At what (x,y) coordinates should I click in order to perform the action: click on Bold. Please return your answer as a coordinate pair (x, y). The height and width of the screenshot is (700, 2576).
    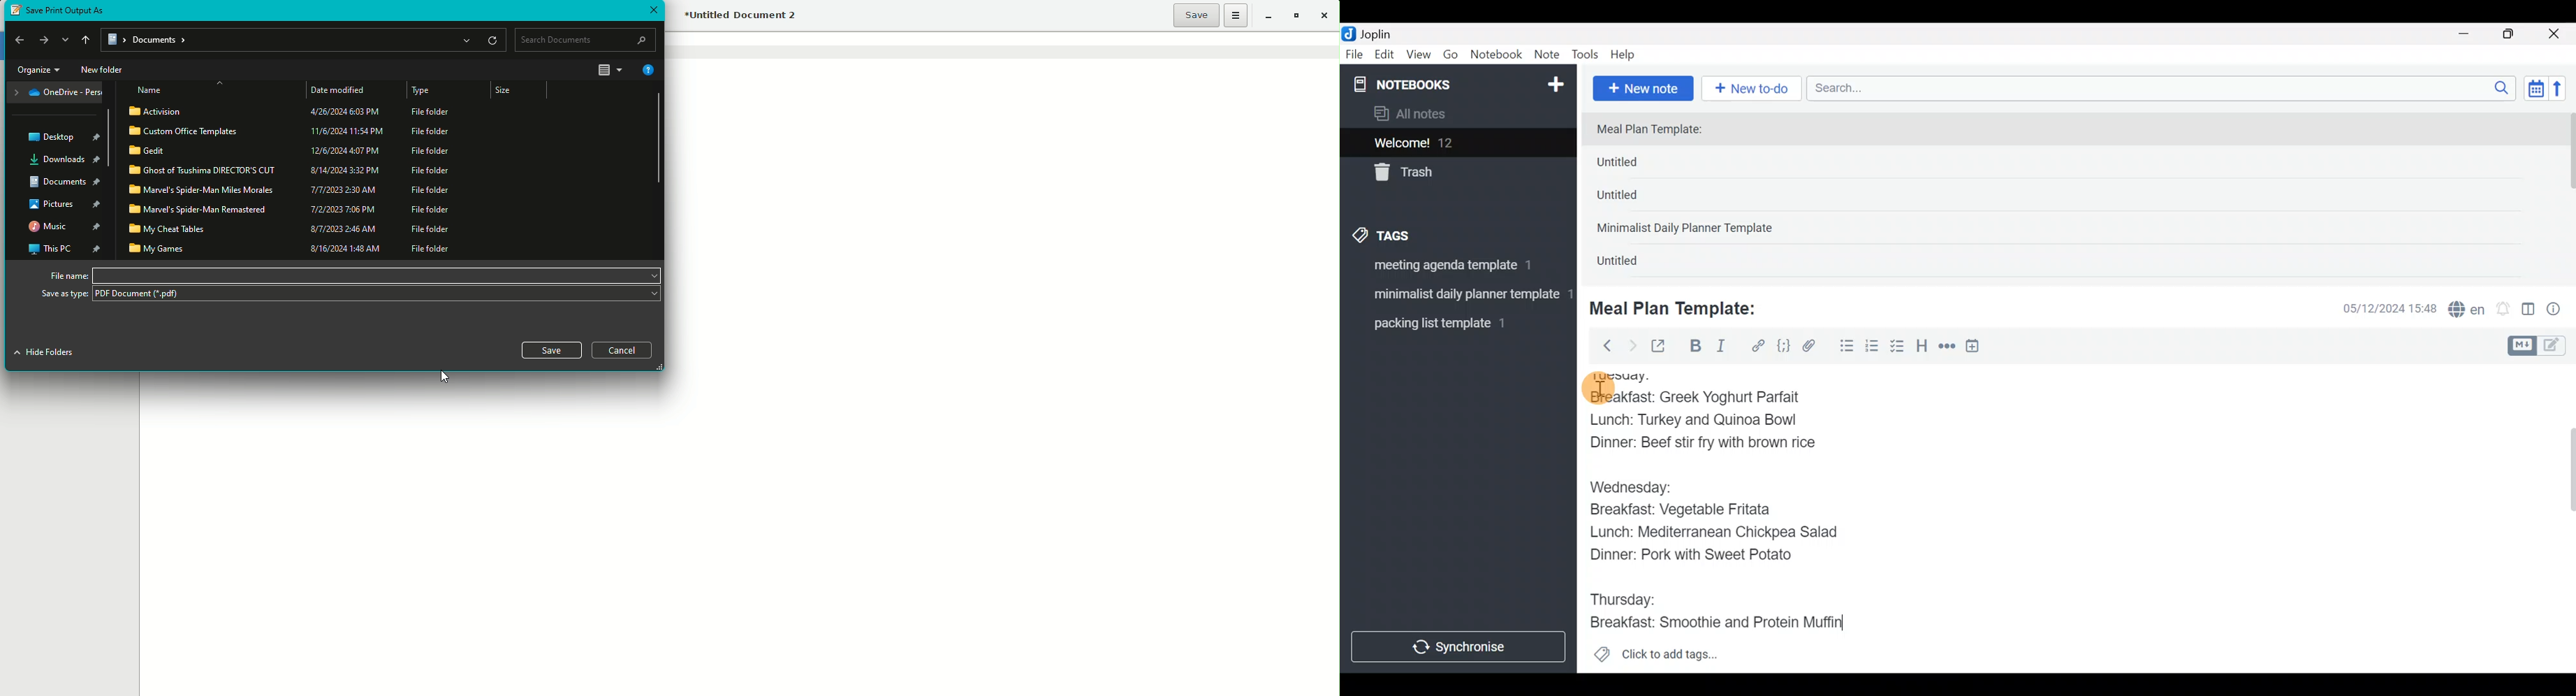
    Looking at the image, I should click on (1695, 347).